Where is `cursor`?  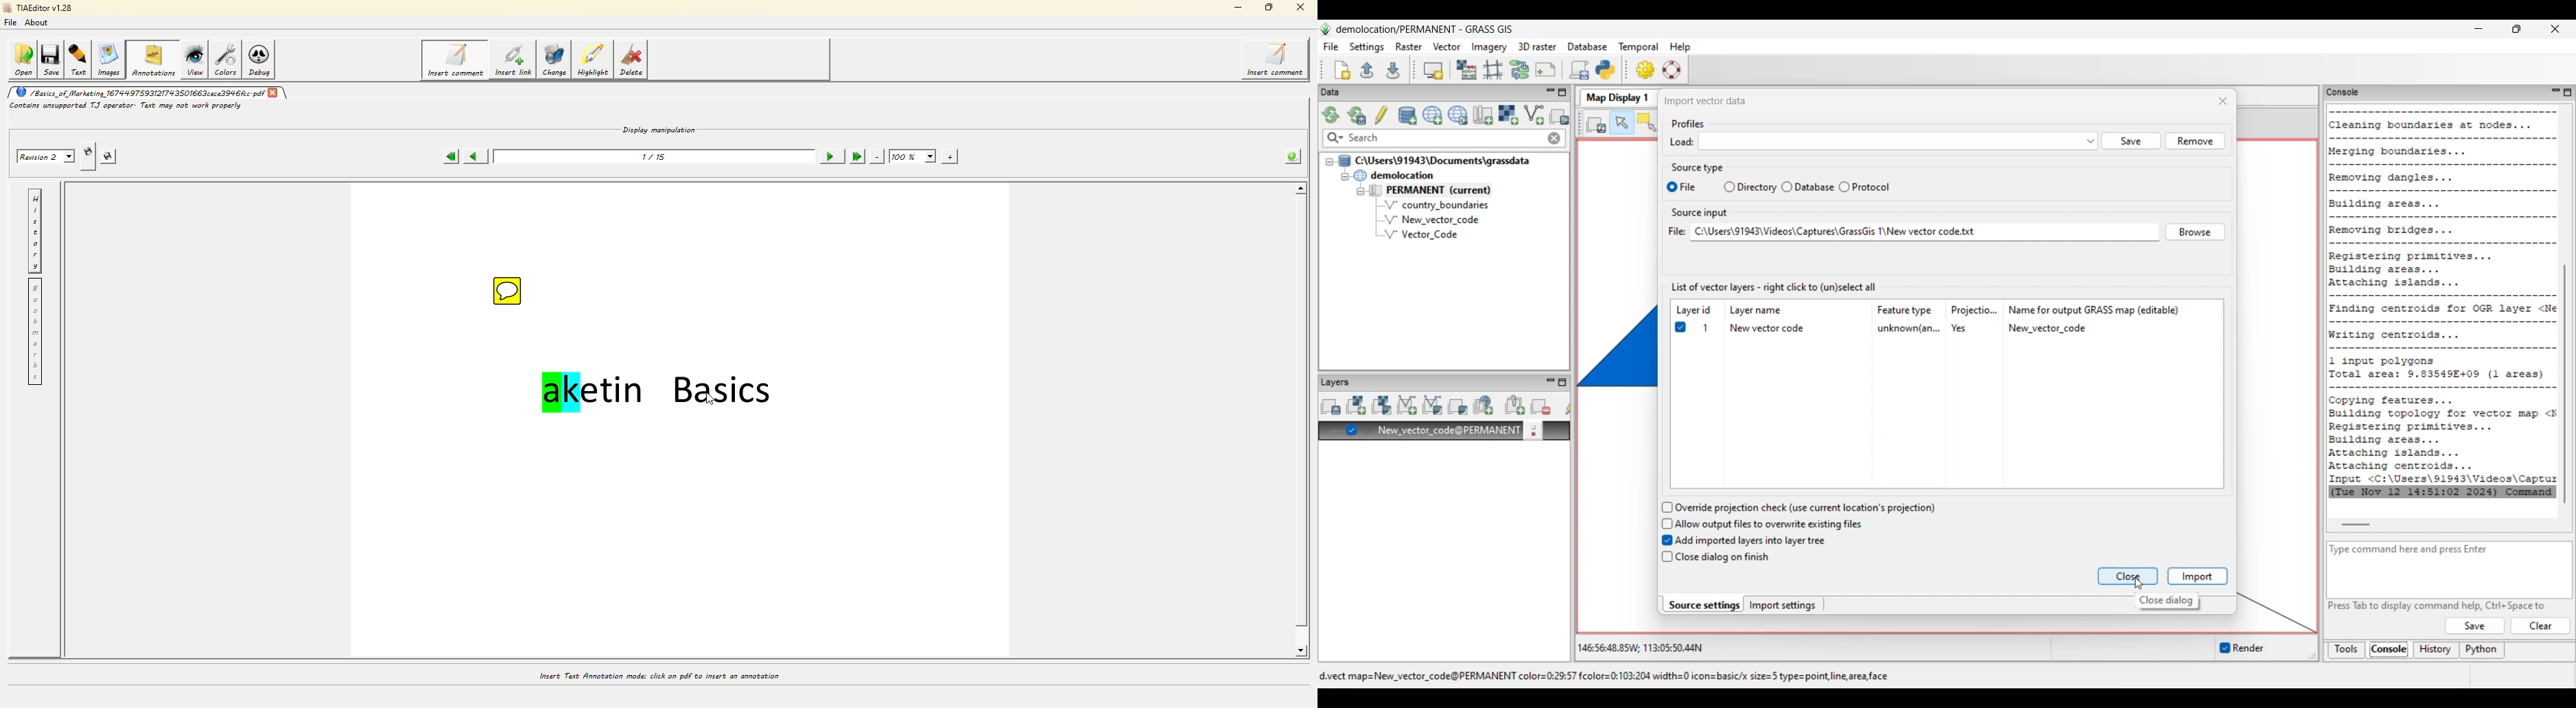 cursor is located at coordinates (712, 400).